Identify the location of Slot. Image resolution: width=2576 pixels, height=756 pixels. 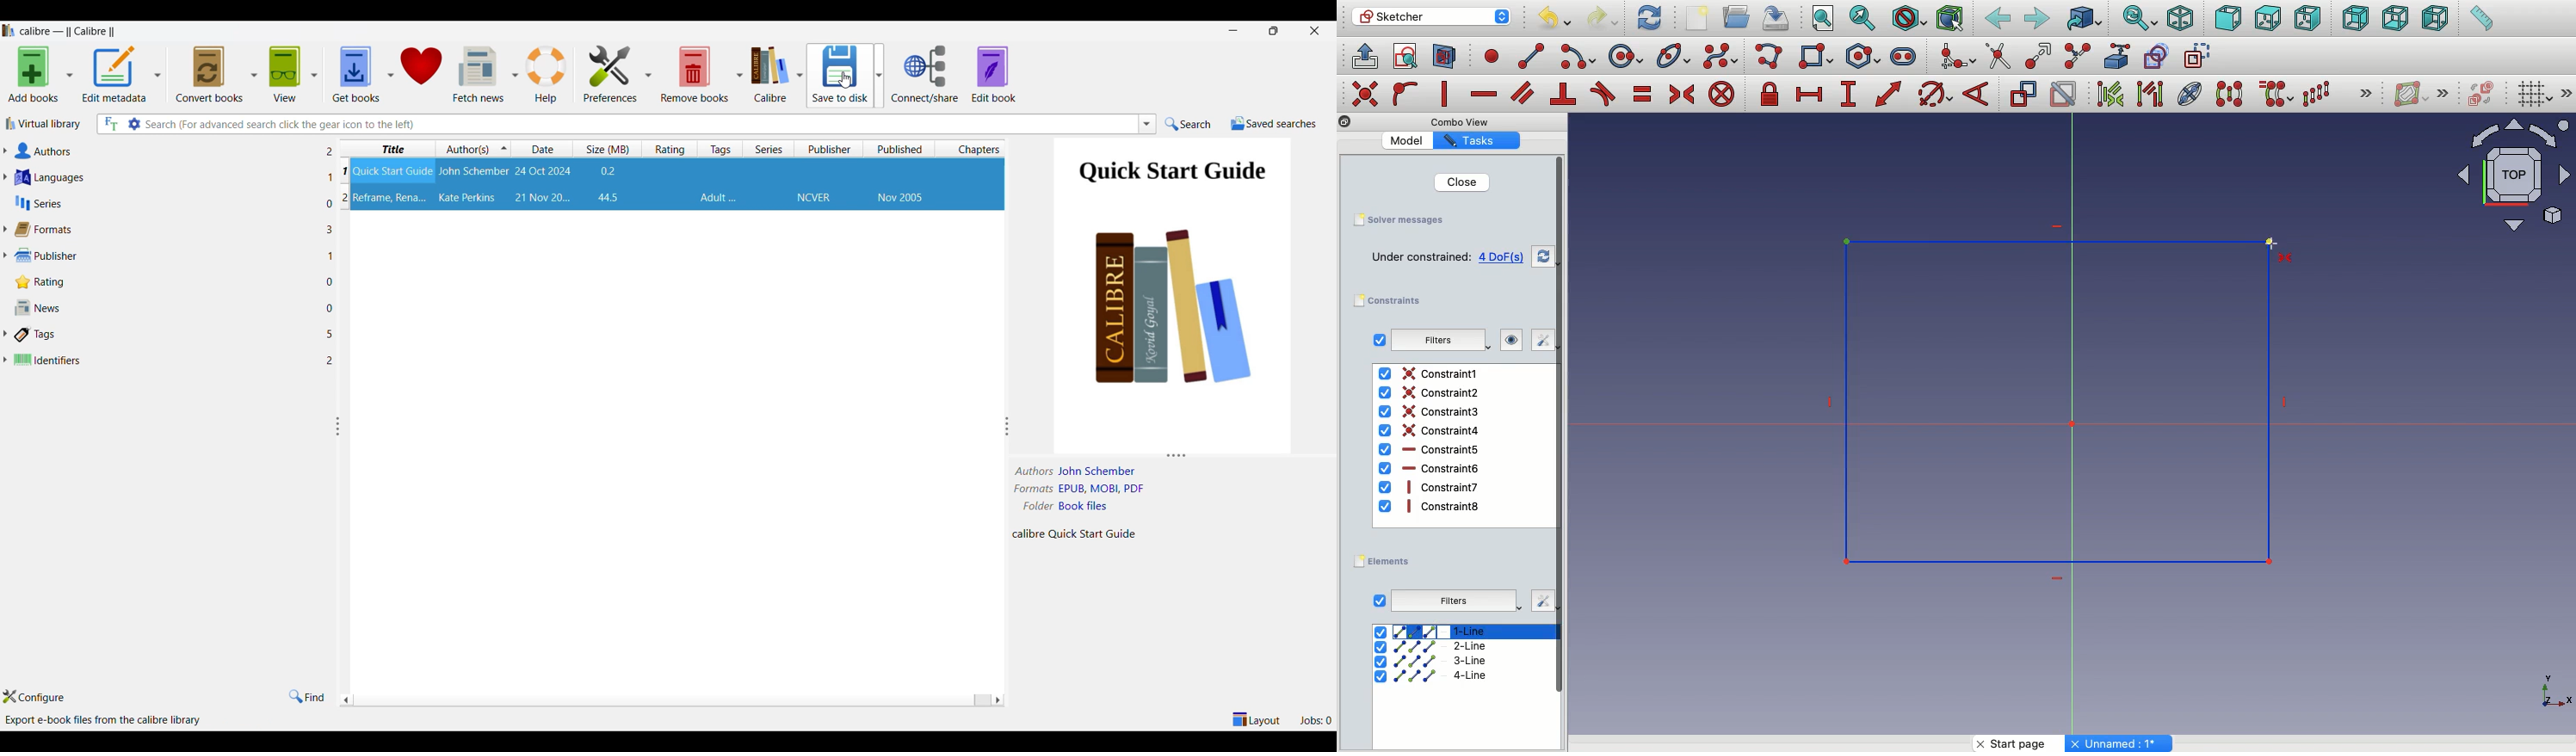
(1905, 56).